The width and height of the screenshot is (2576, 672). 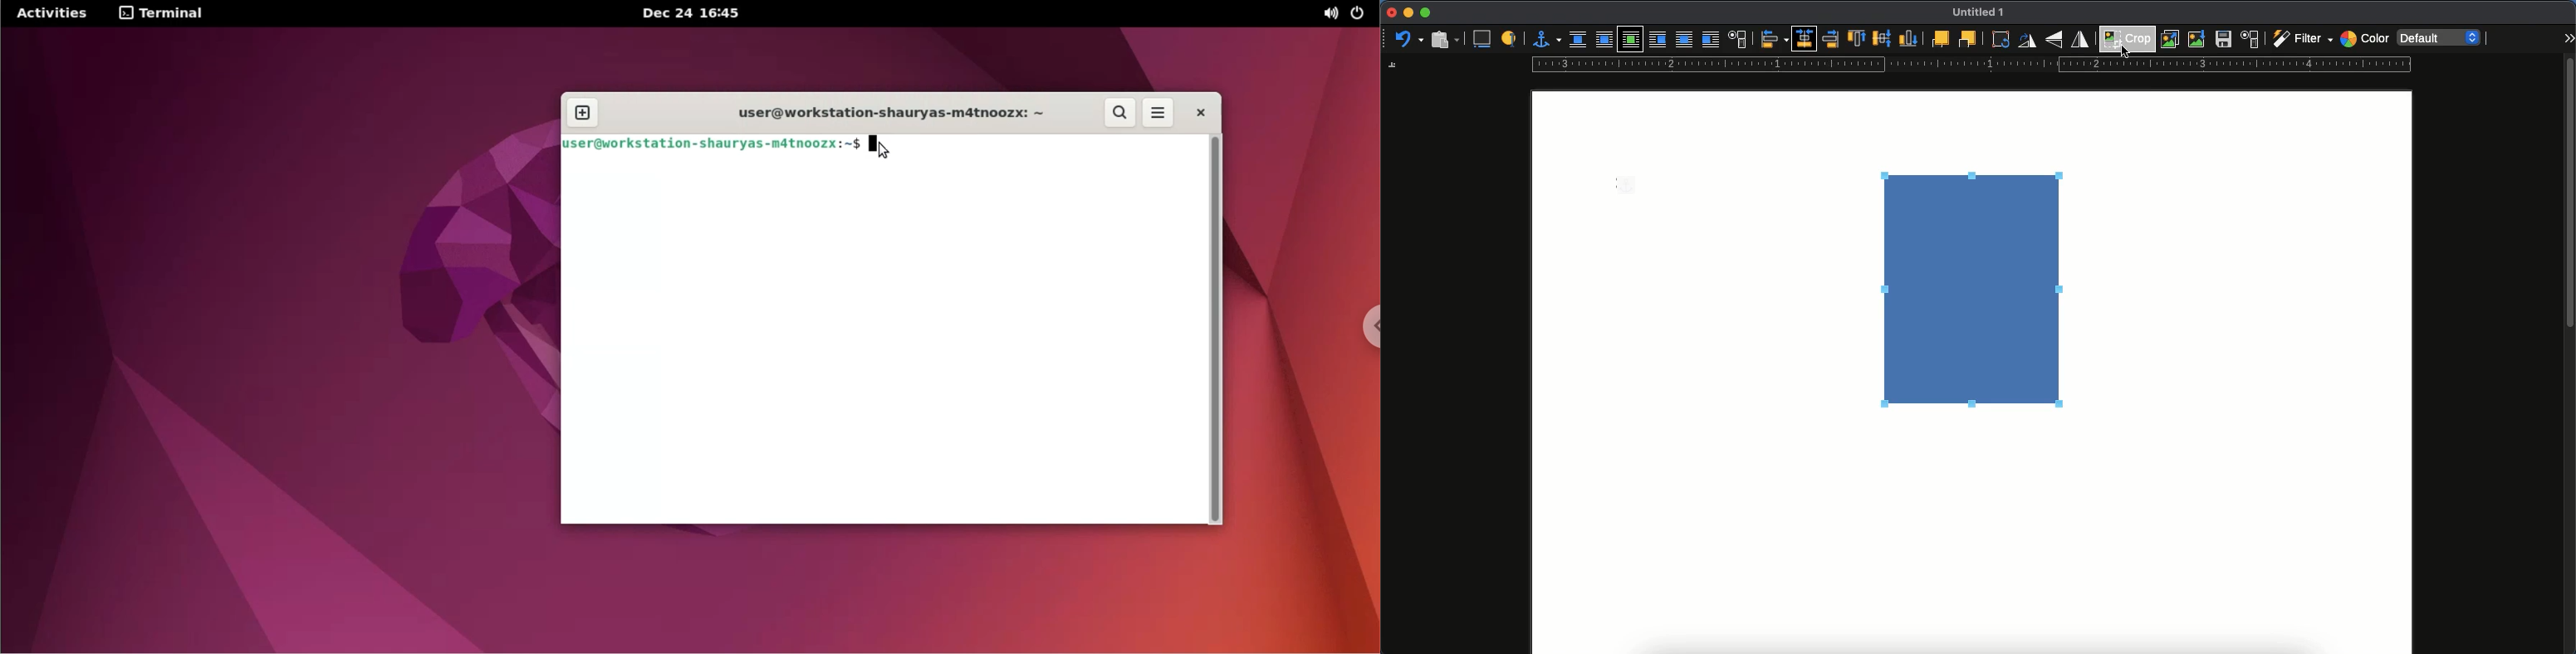 What do you see at coordinates (1967, 38) in the screenshot?
I see `to back` at bounding box center [1967, 38].